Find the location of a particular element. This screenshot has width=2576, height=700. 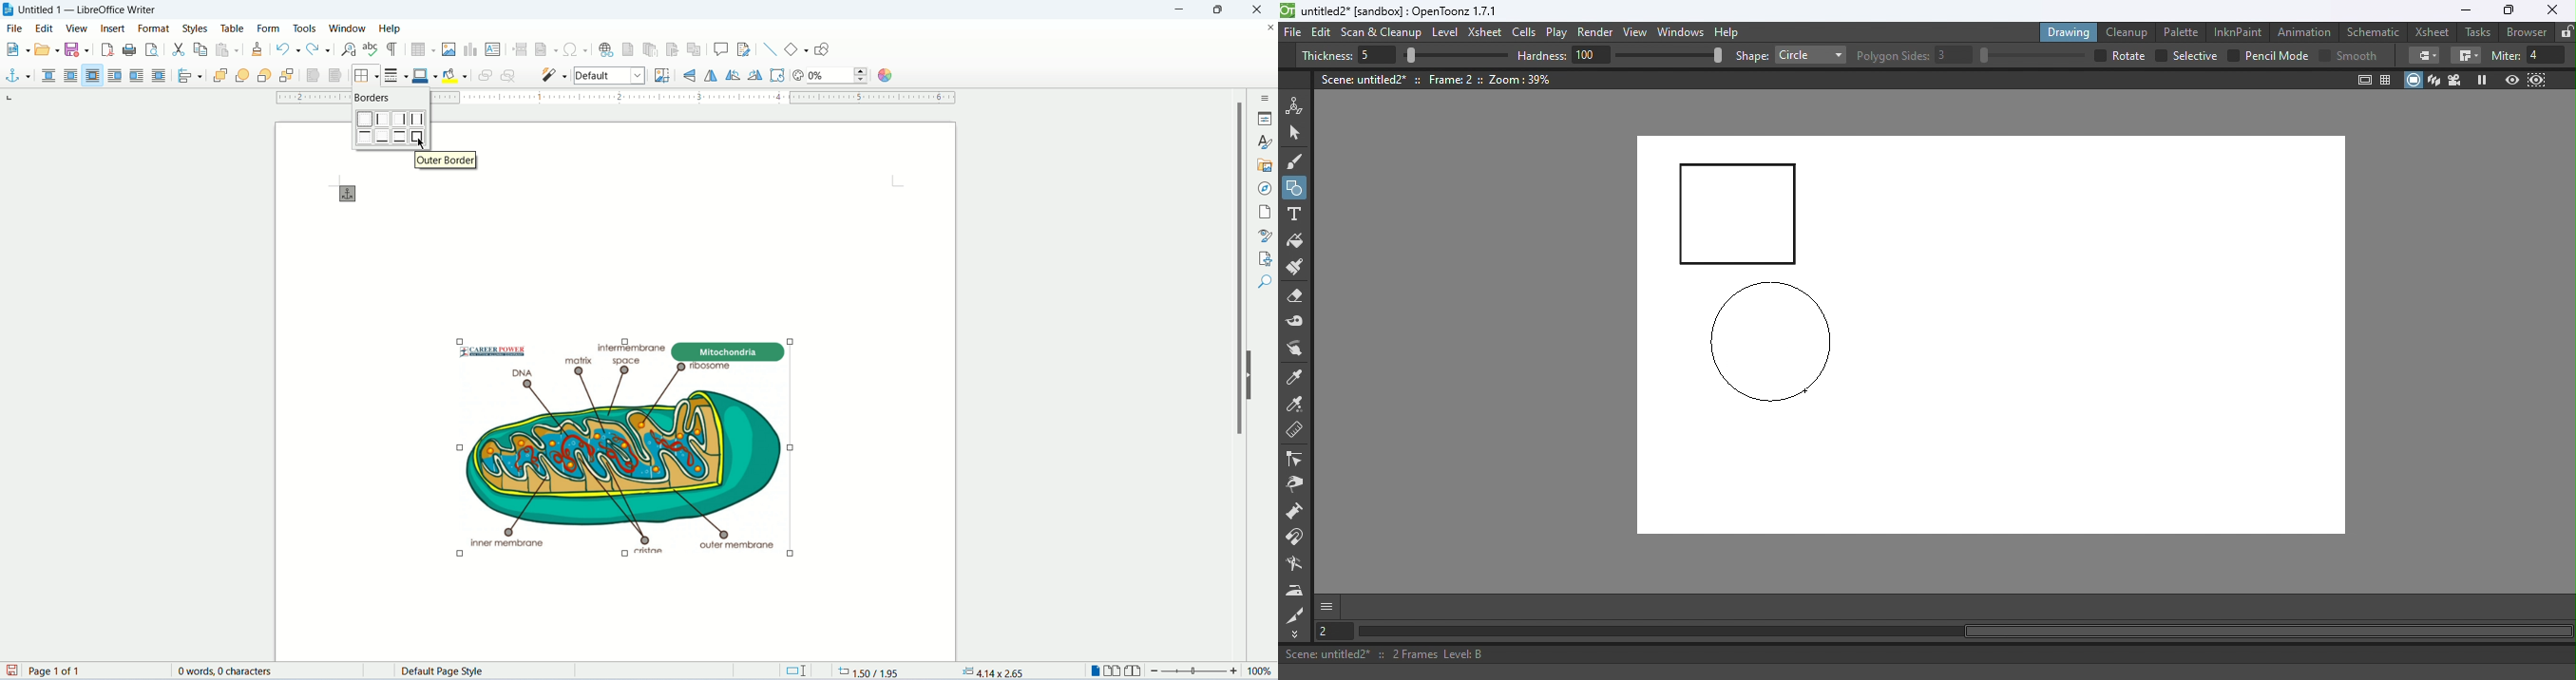

flip vertically is located at coordinates (711, 75).